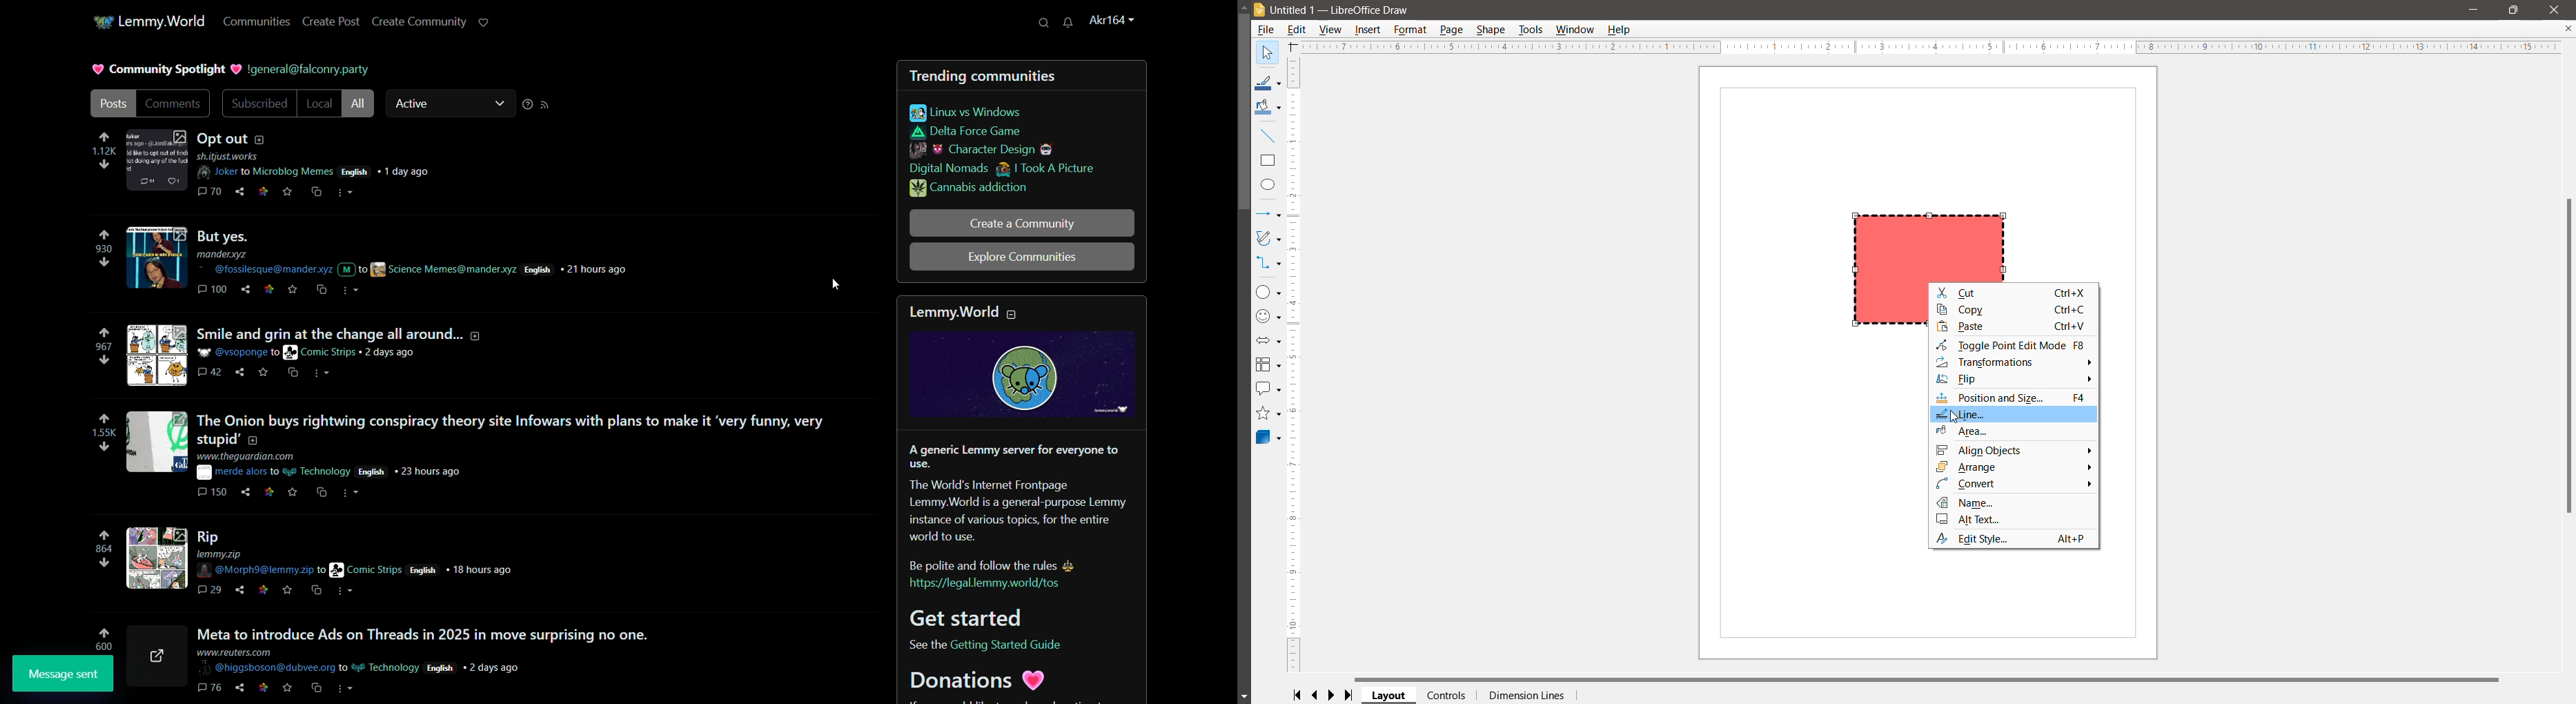  Describe the element at coordinates (1346, 10) in the screenshot. I see `Document Title - Application Name` at that location.